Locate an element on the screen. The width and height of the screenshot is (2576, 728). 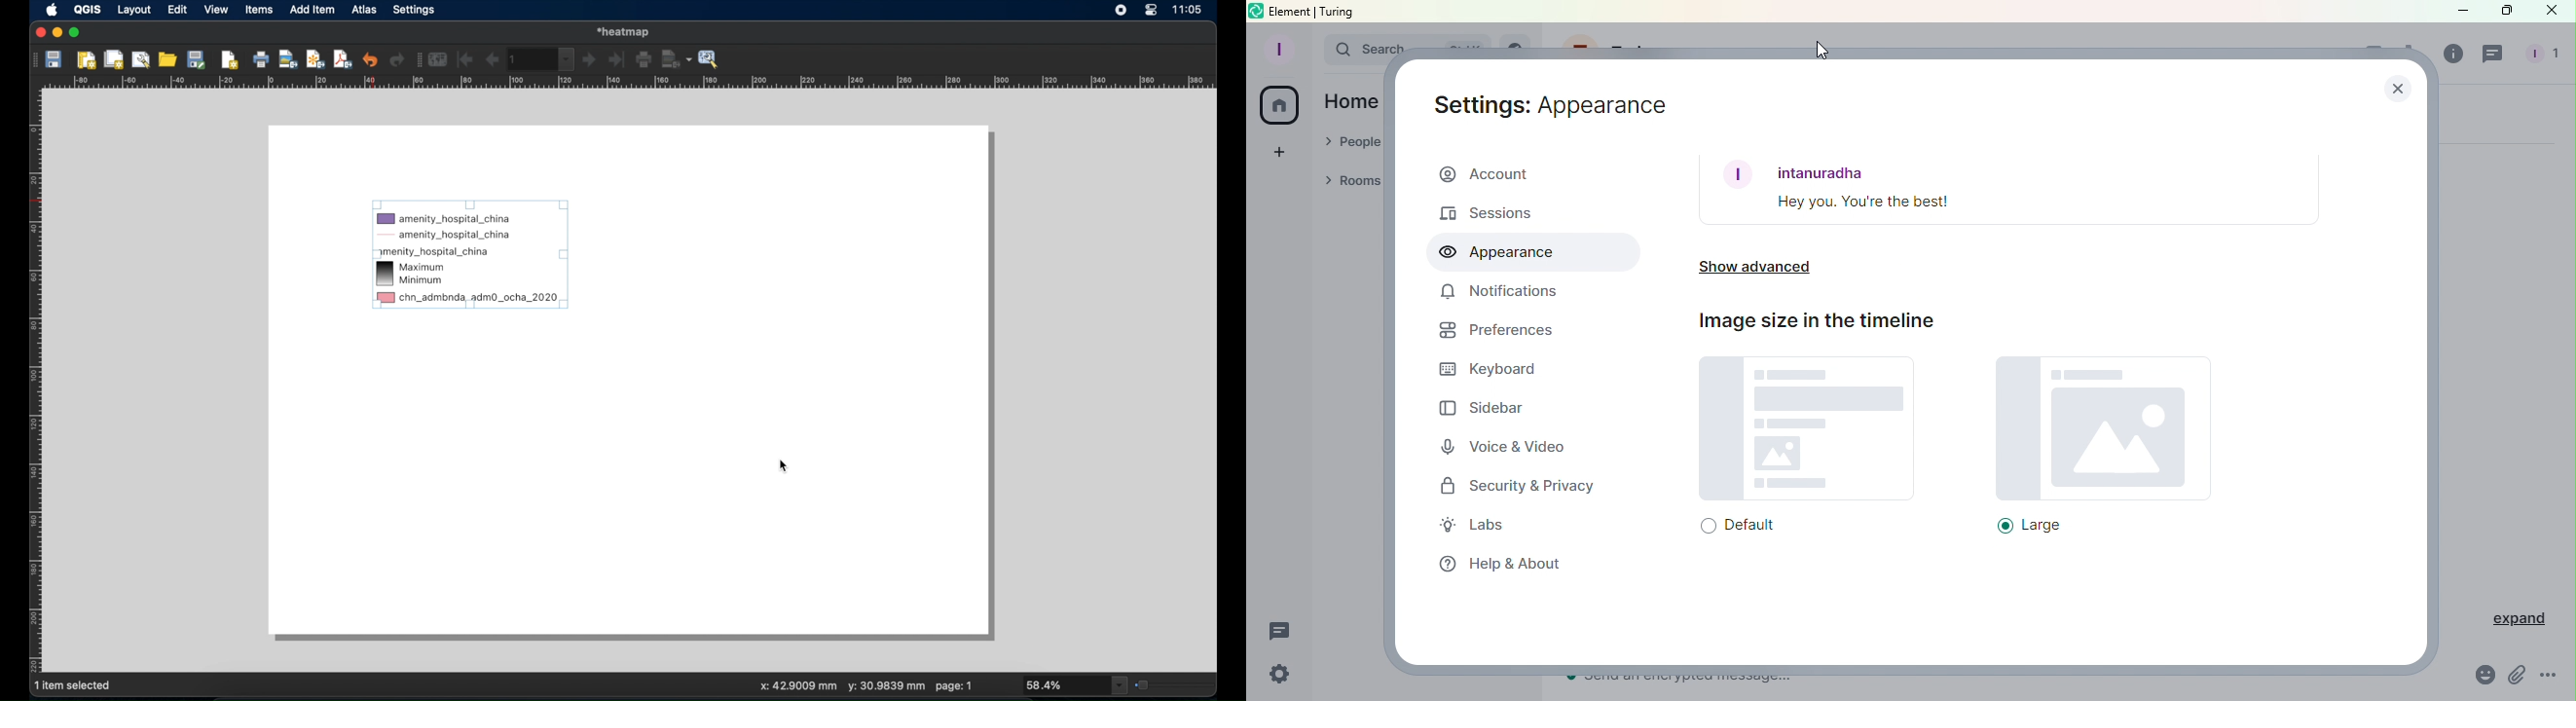
element is located at coordinates (1292, 12).